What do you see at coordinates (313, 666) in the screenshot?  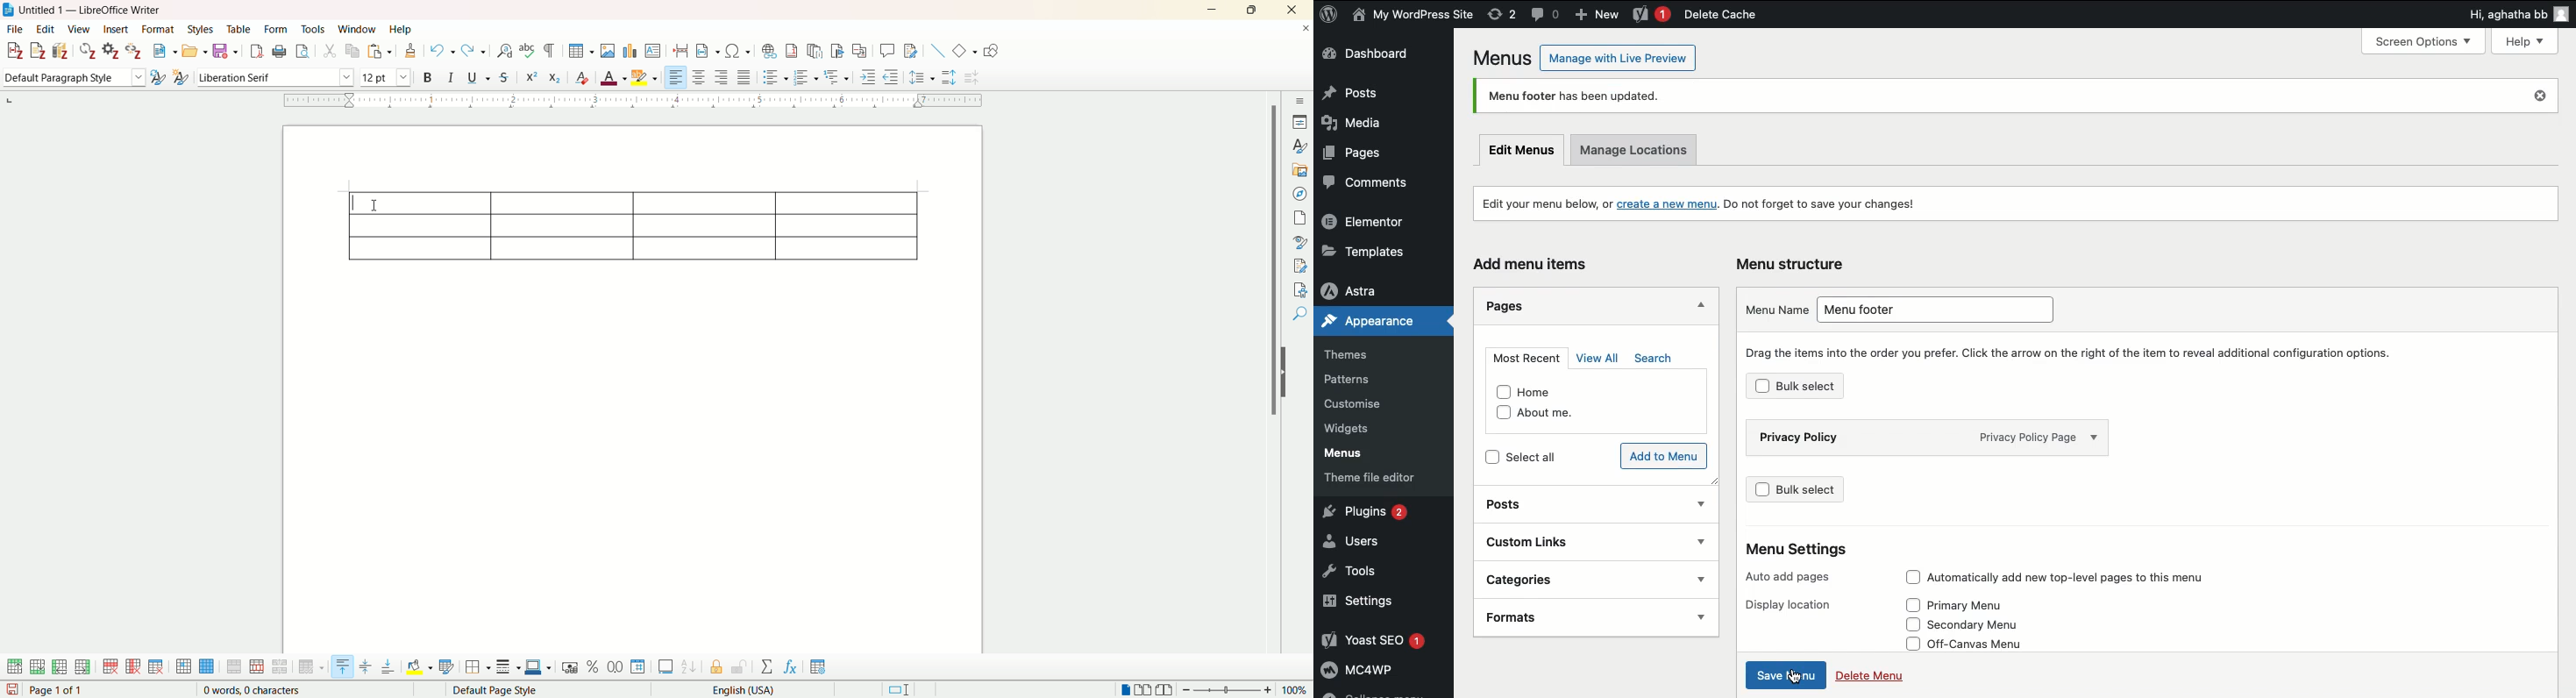 I see `optimize size` at bounding box center [313, 666].